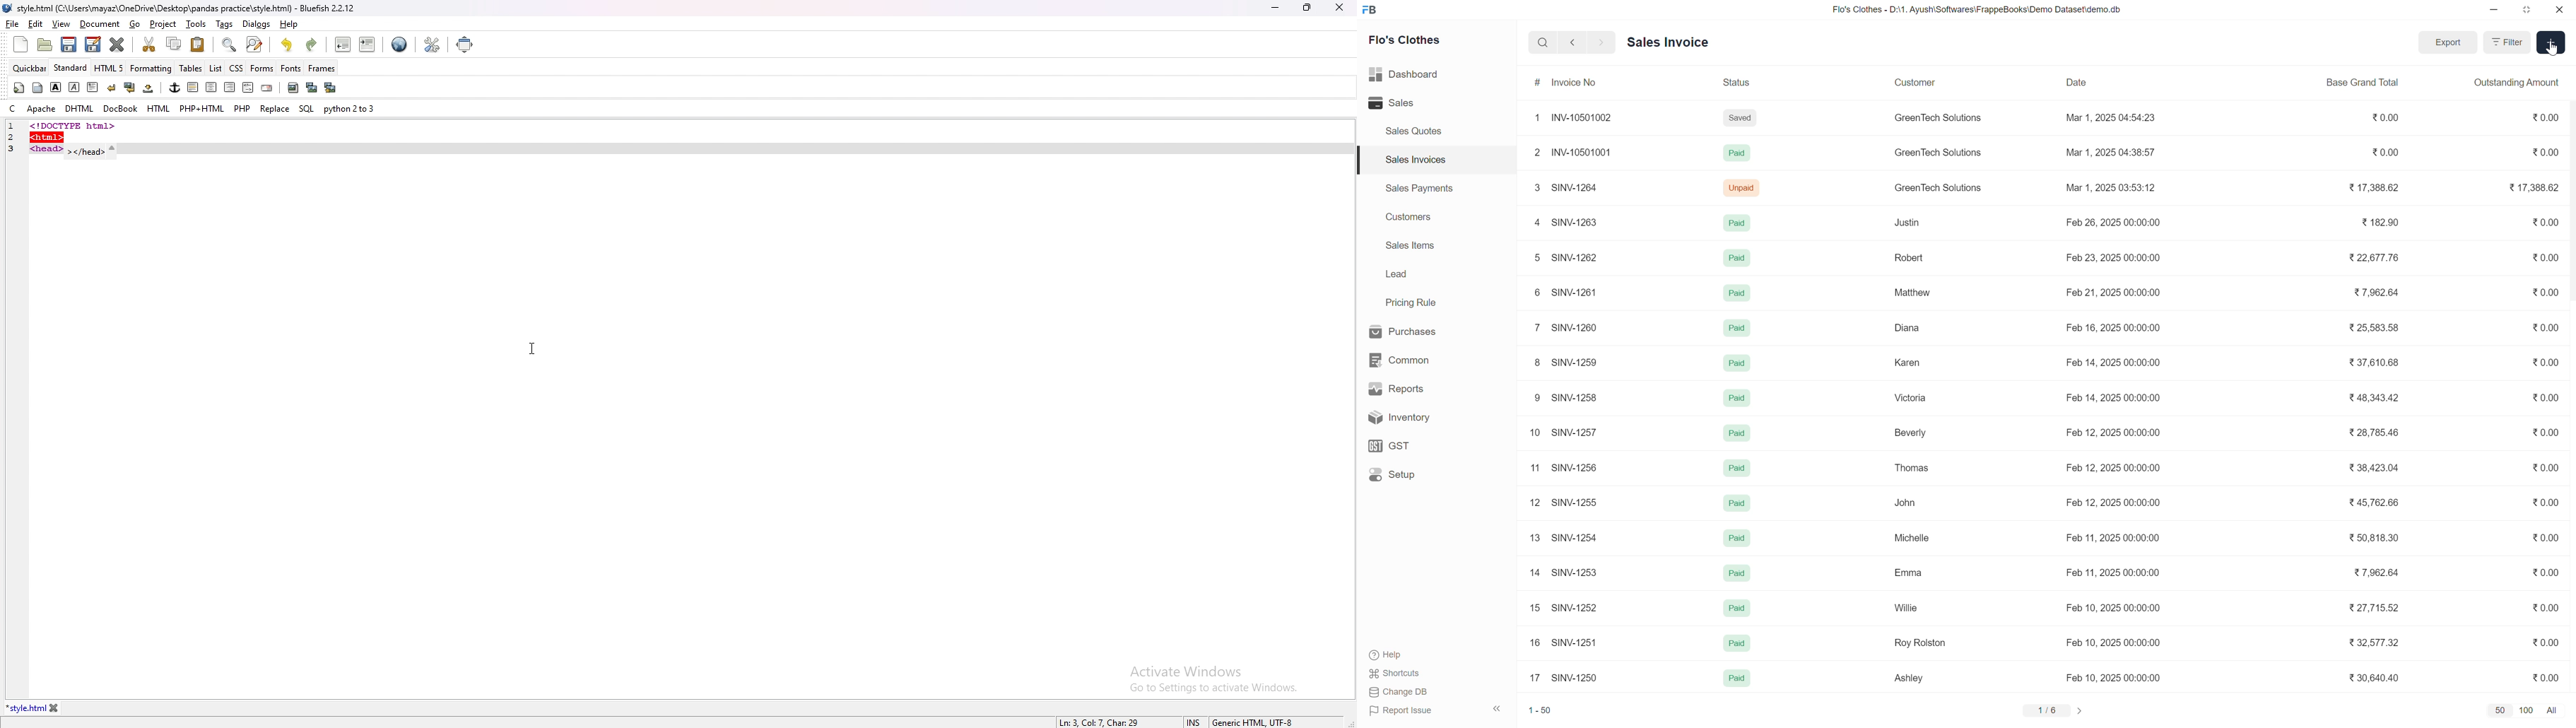 Image resolution: width=2576 pixels, height=728 pixels. What do you see at coordinates (2370, 258) in the screenshot?
I see `₹22,677.76` at bounding box center [2370, 258].